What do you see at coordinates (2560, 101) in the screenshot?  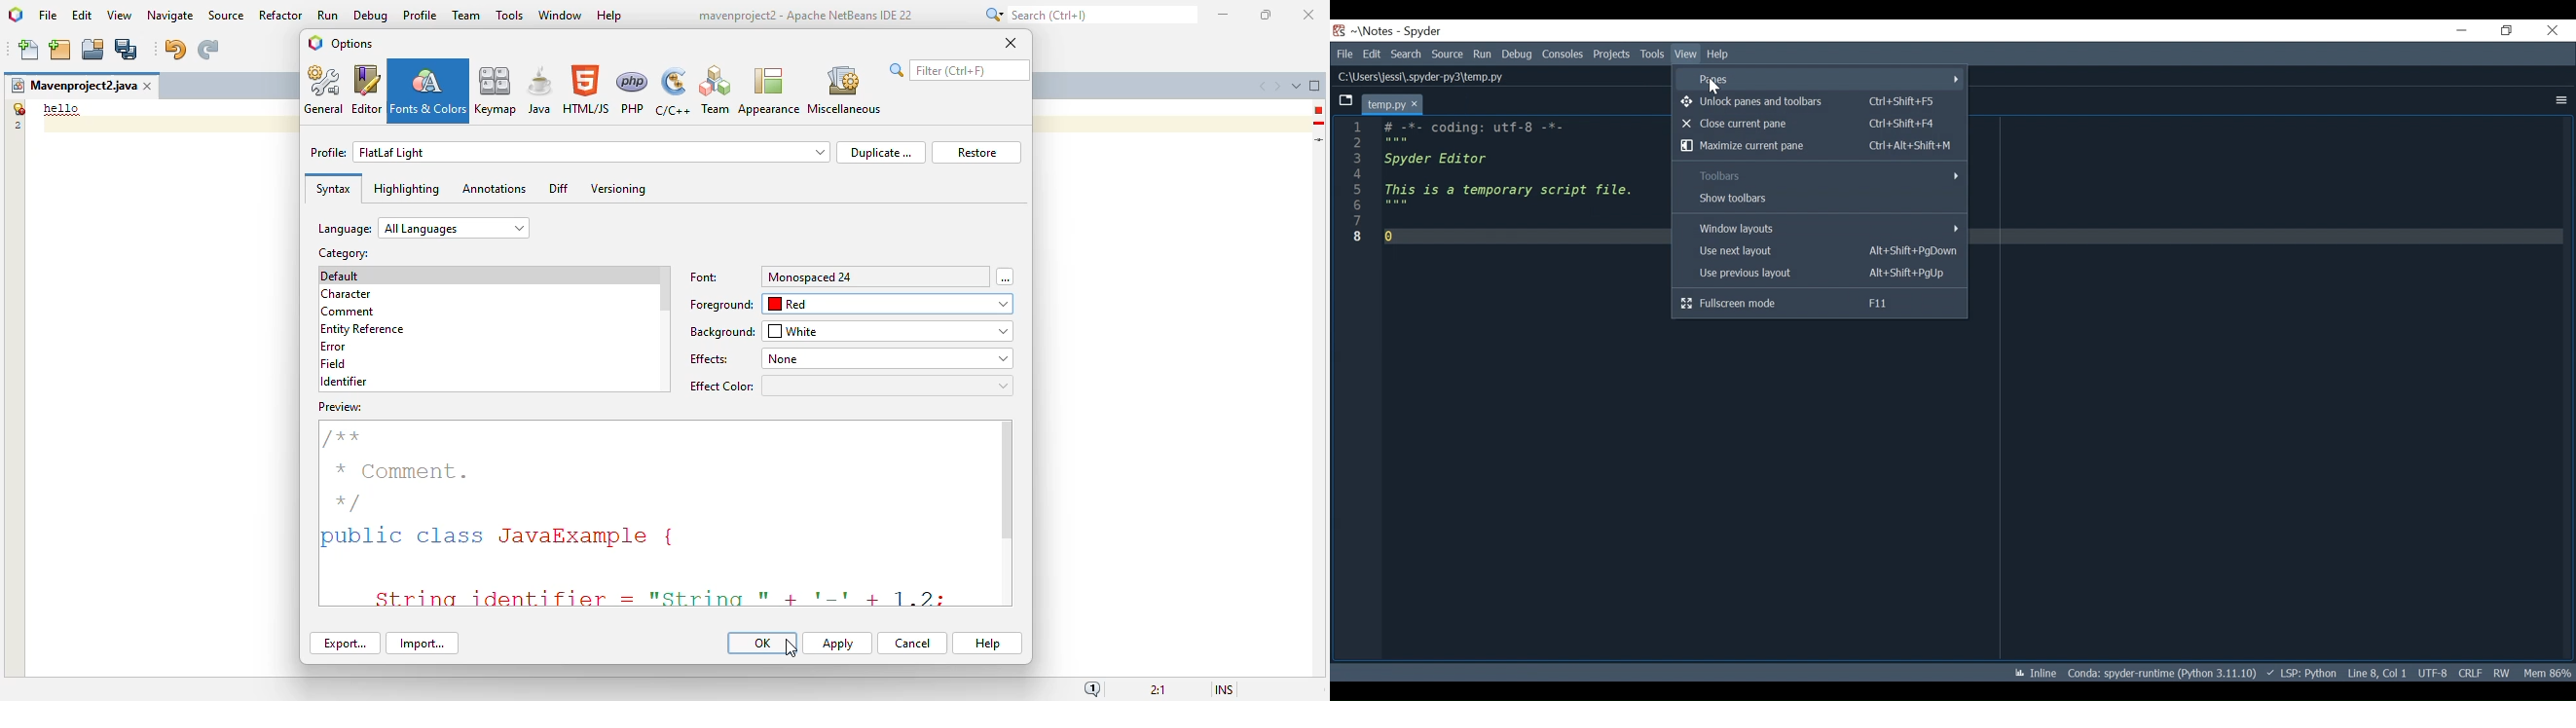 I see `More Options` at bounding box center [2560, 101].